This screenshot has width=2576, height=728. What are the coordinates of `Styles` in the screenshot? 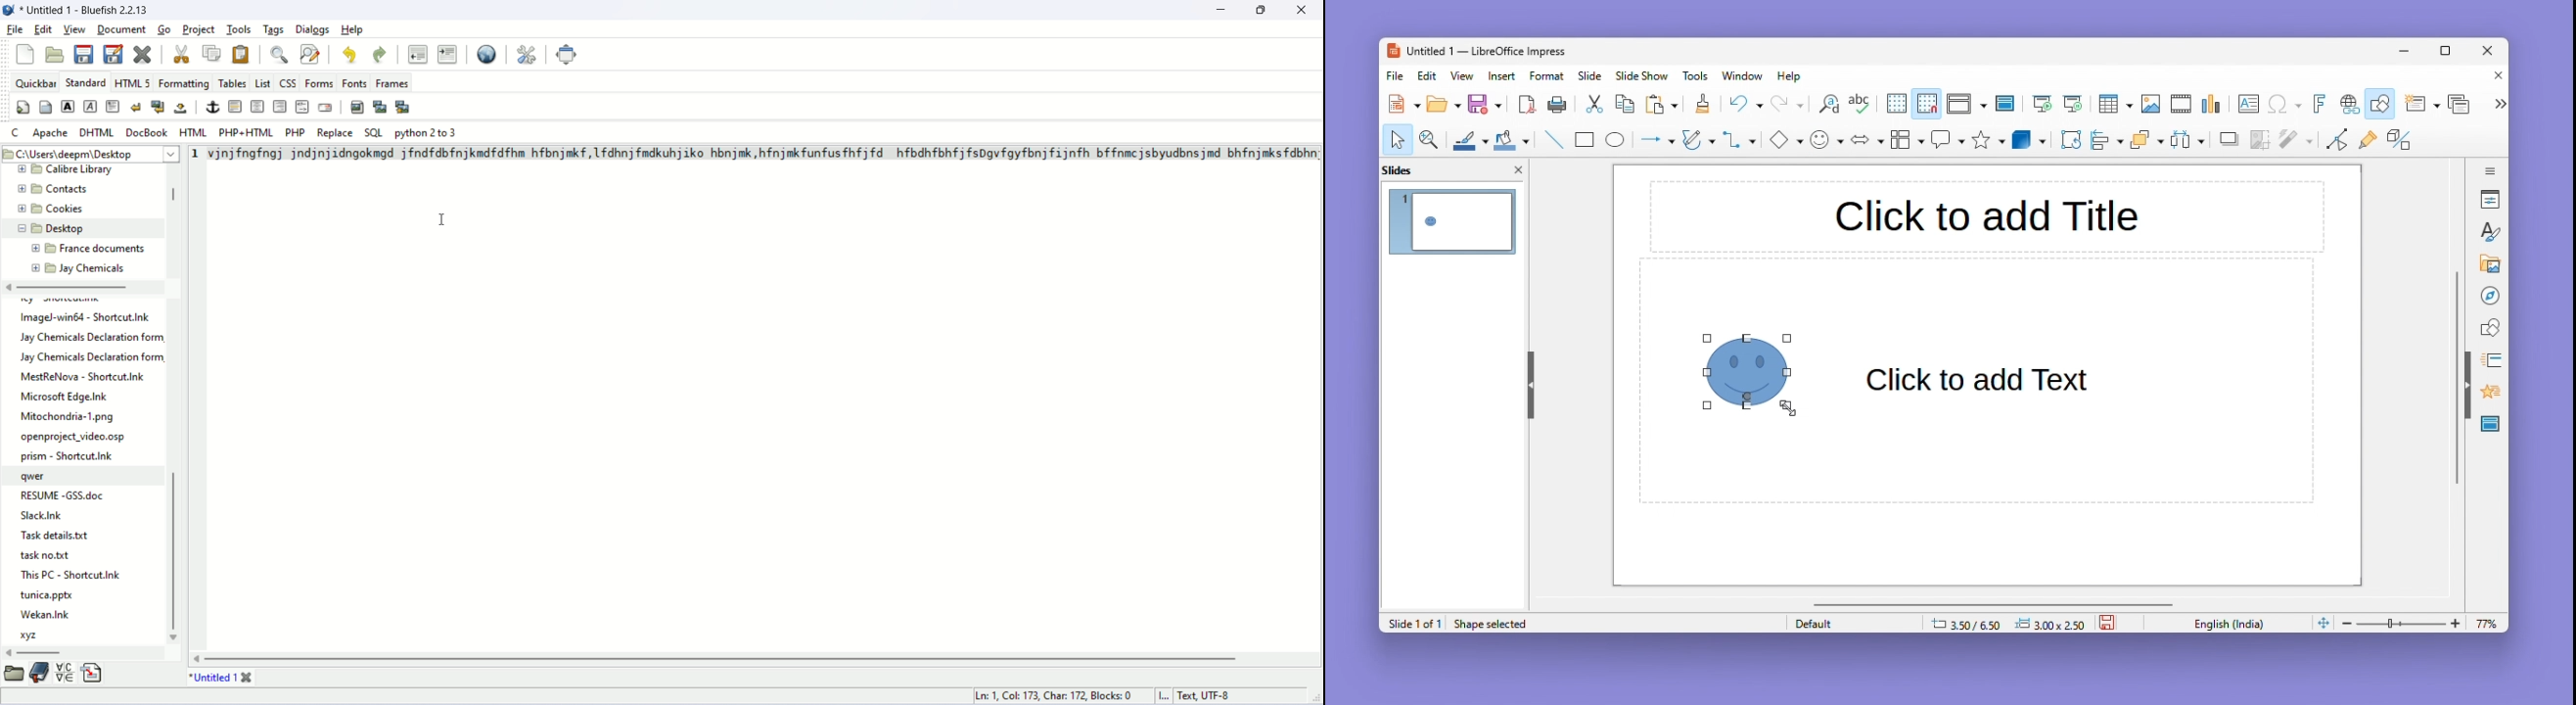 It's located at (2492, 231).